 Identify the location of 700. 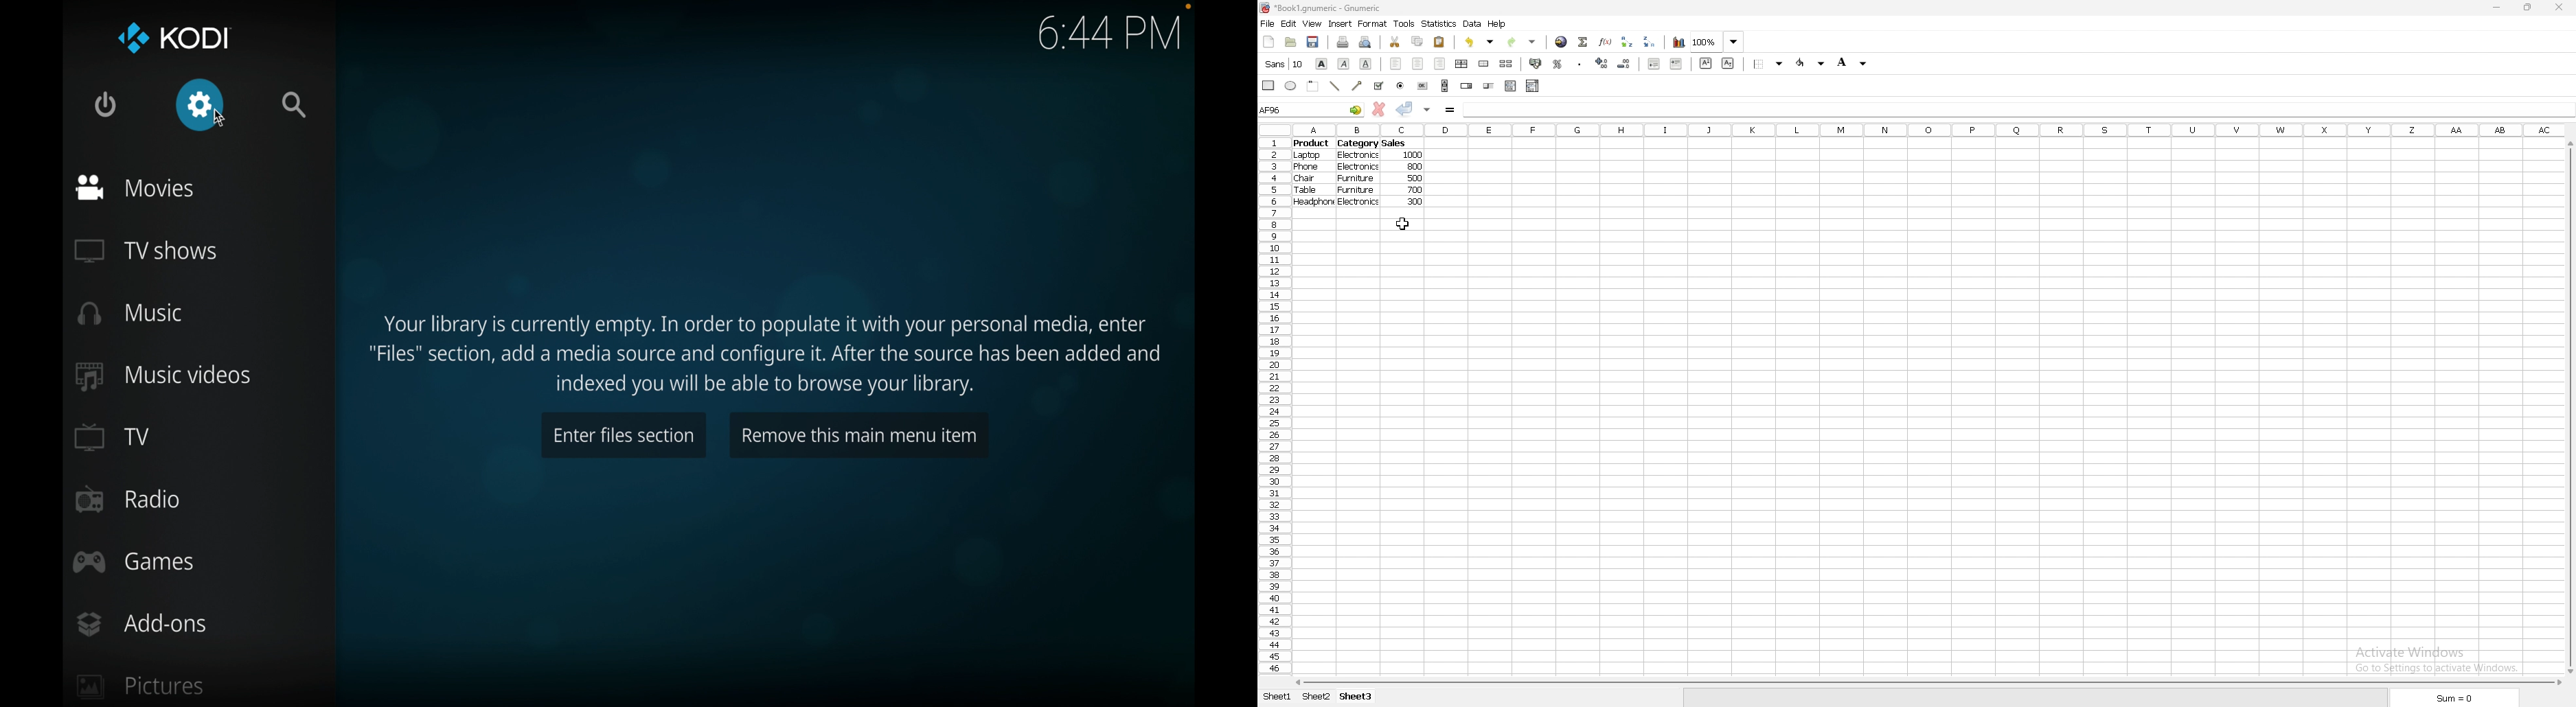
(1417, 191).